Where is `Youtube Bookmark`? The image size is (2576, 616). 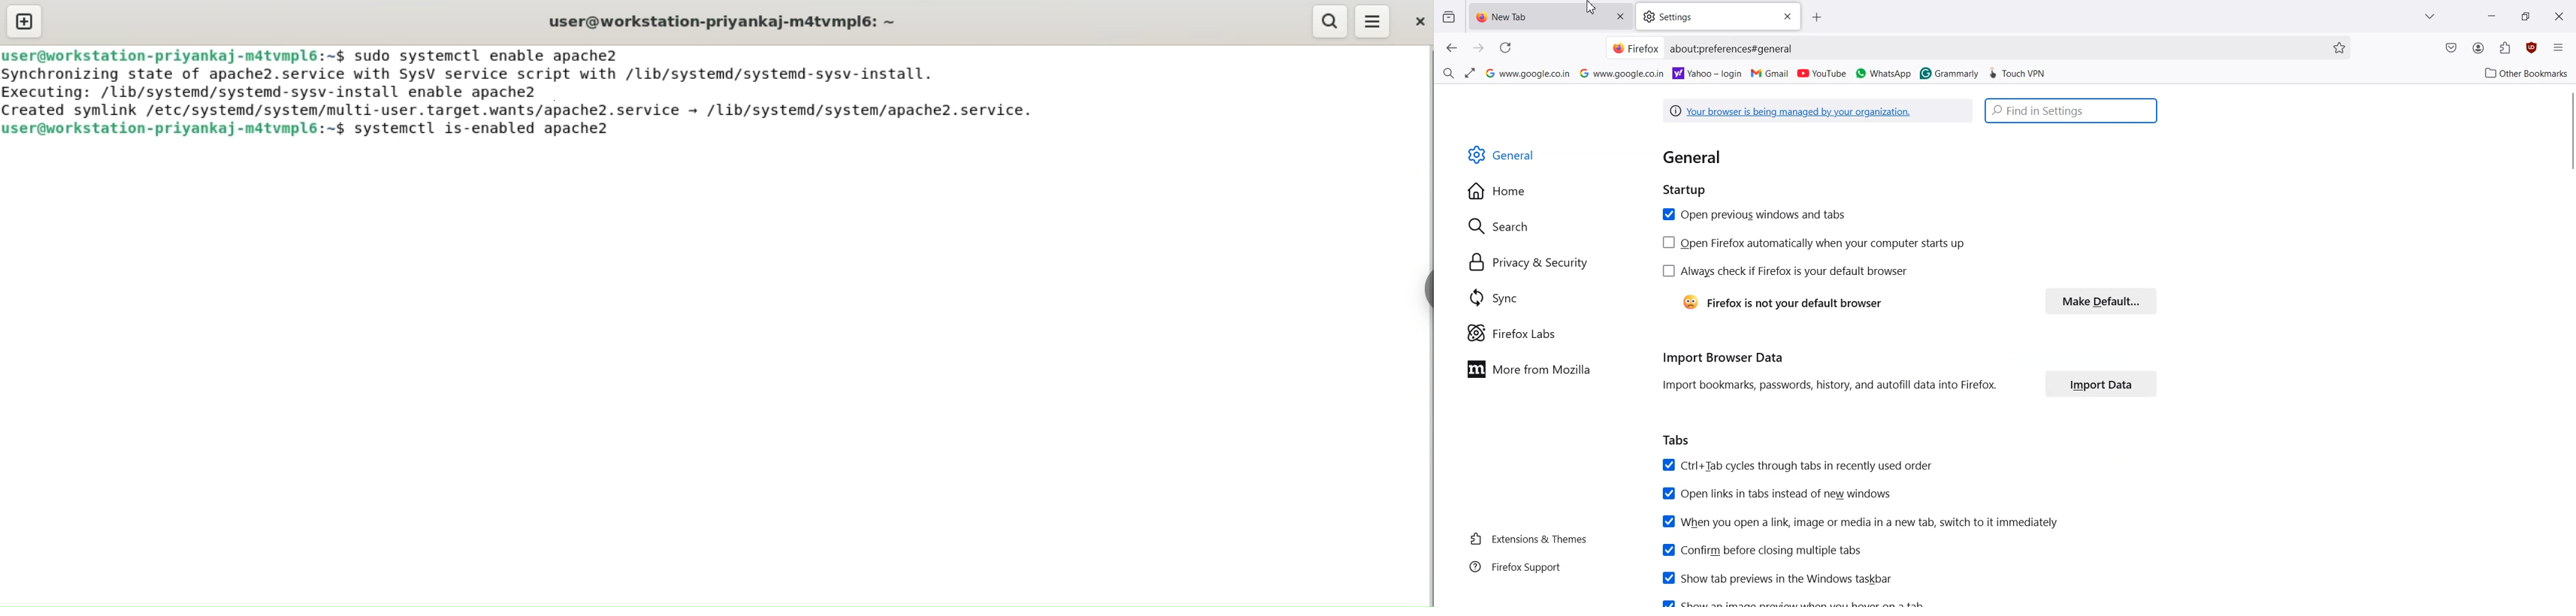
Youtube Bookmark is located at coordinates (1822, 73).